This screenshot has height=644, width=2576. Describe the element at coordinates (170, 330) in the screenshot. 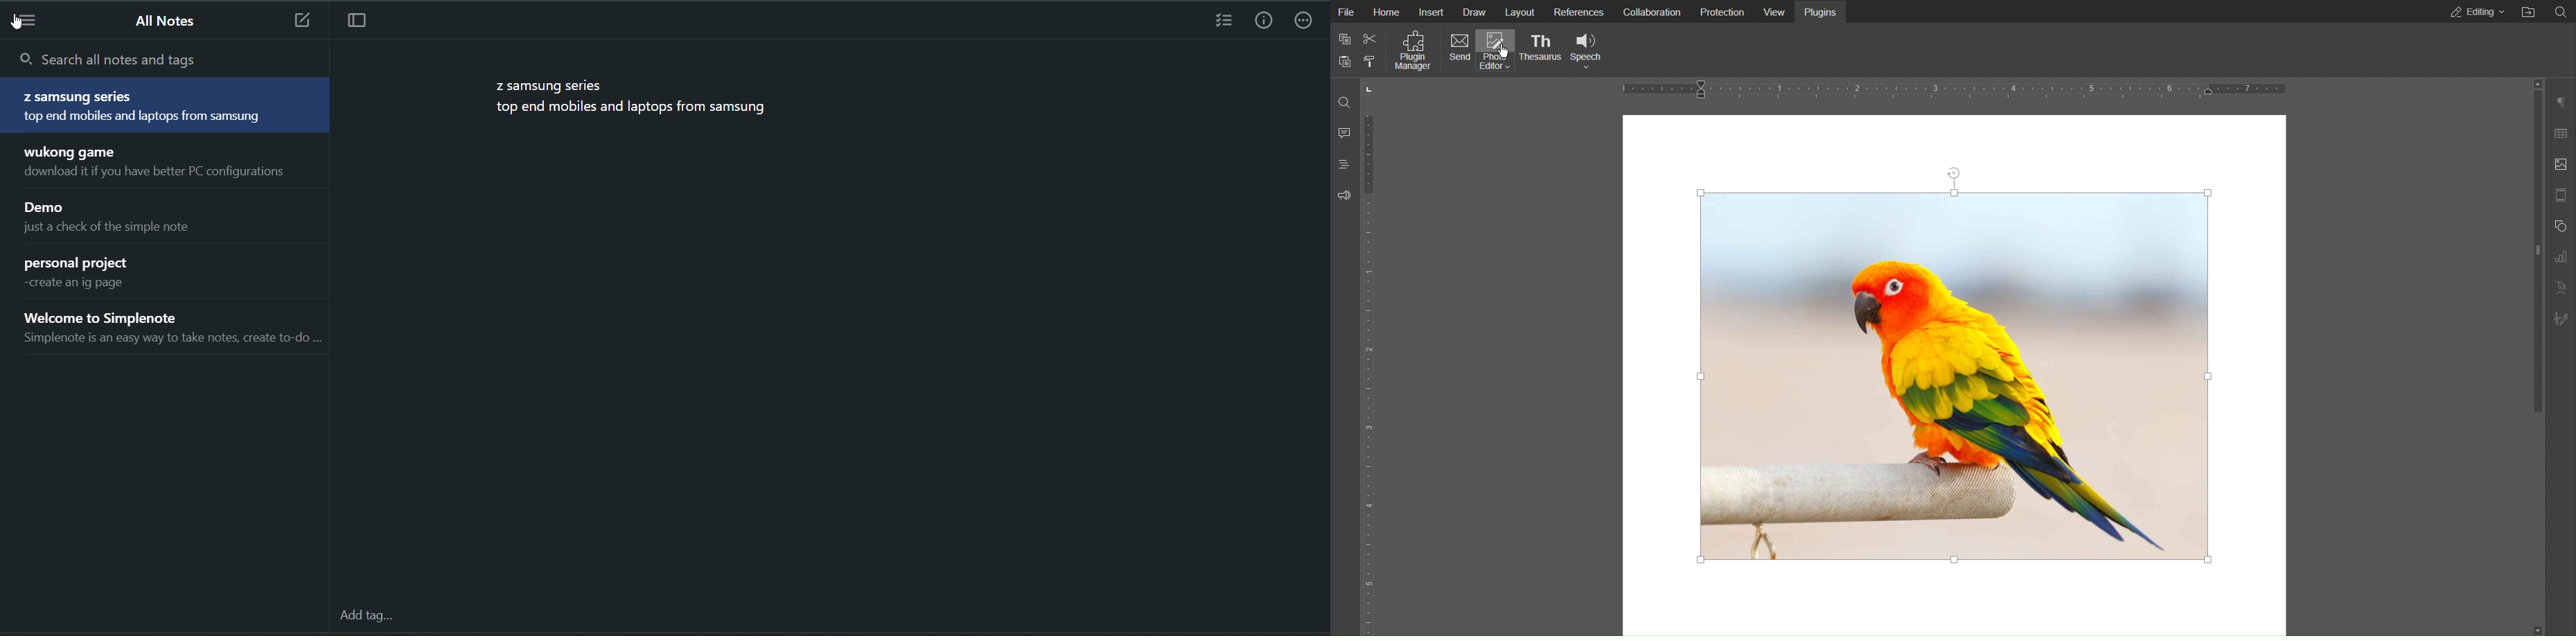

I see `Welcome to Simplenote
Simplenote is an easy way to take notes, create to-do ...` at that location.